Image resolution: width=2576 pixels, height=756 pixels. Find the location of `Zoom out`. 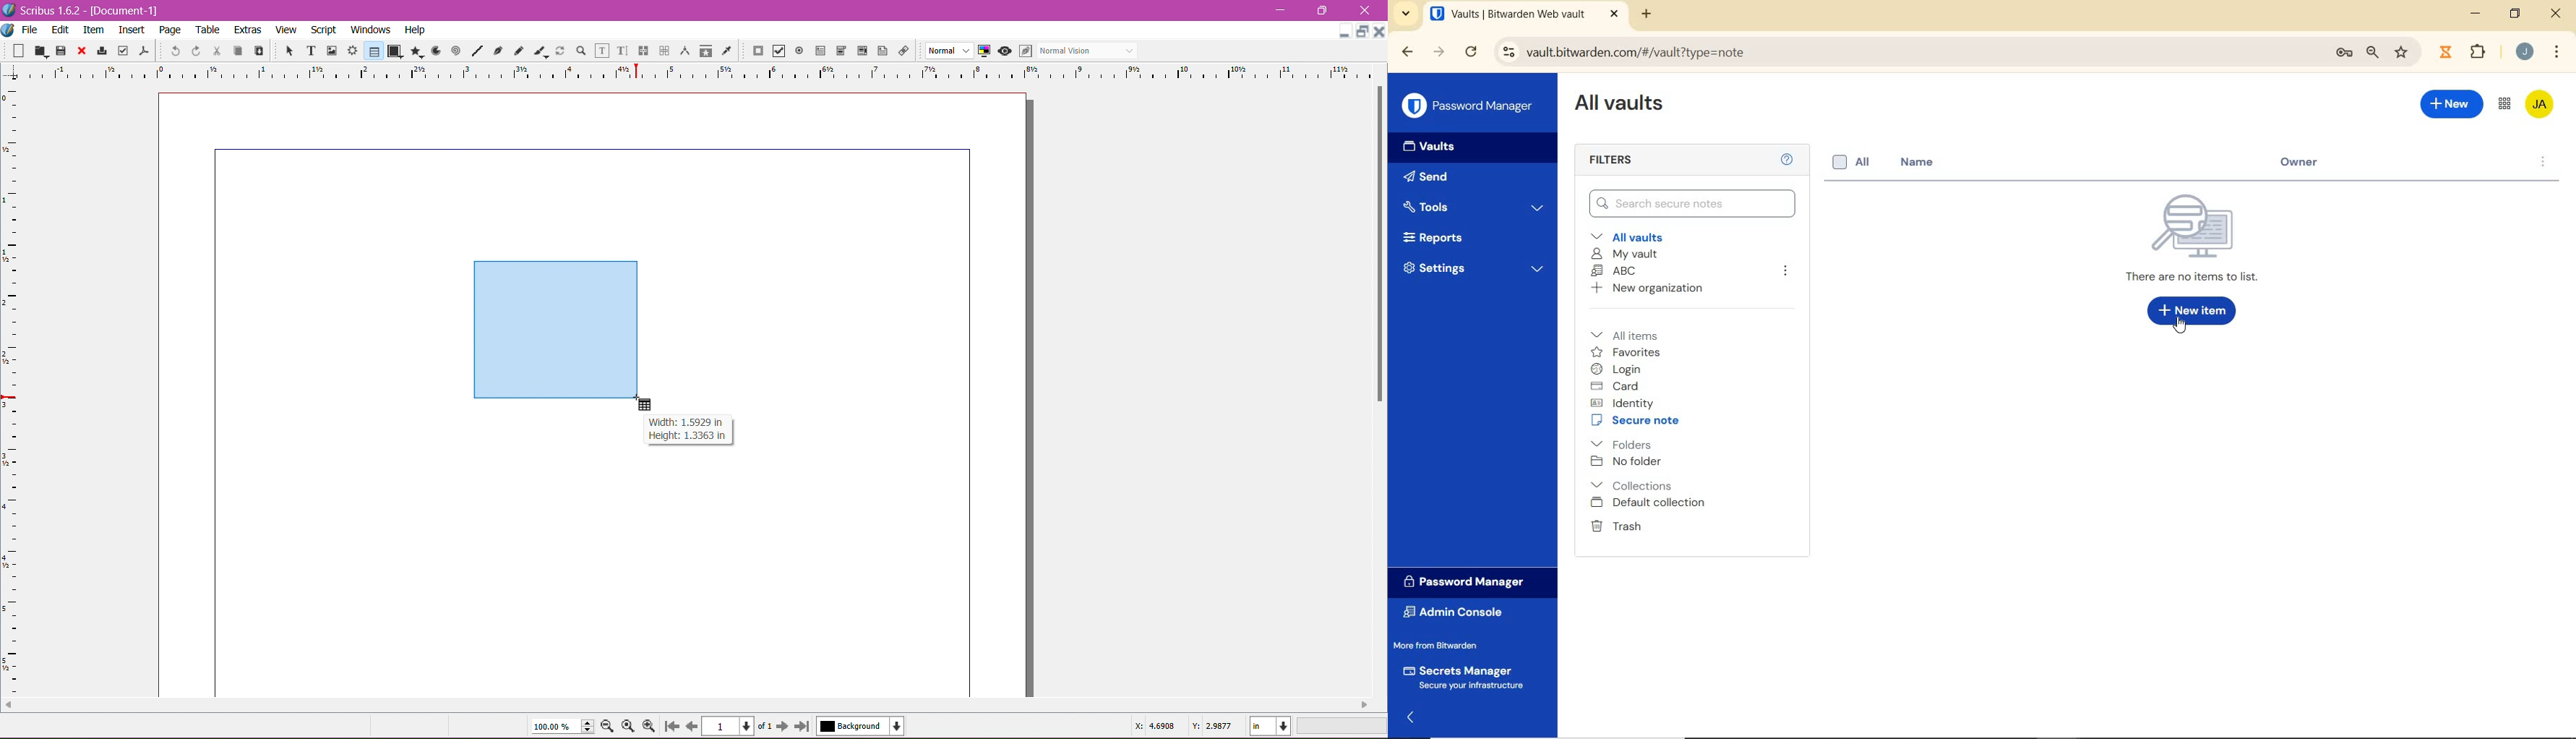

Zoom out is located at coordinates (610, 725).